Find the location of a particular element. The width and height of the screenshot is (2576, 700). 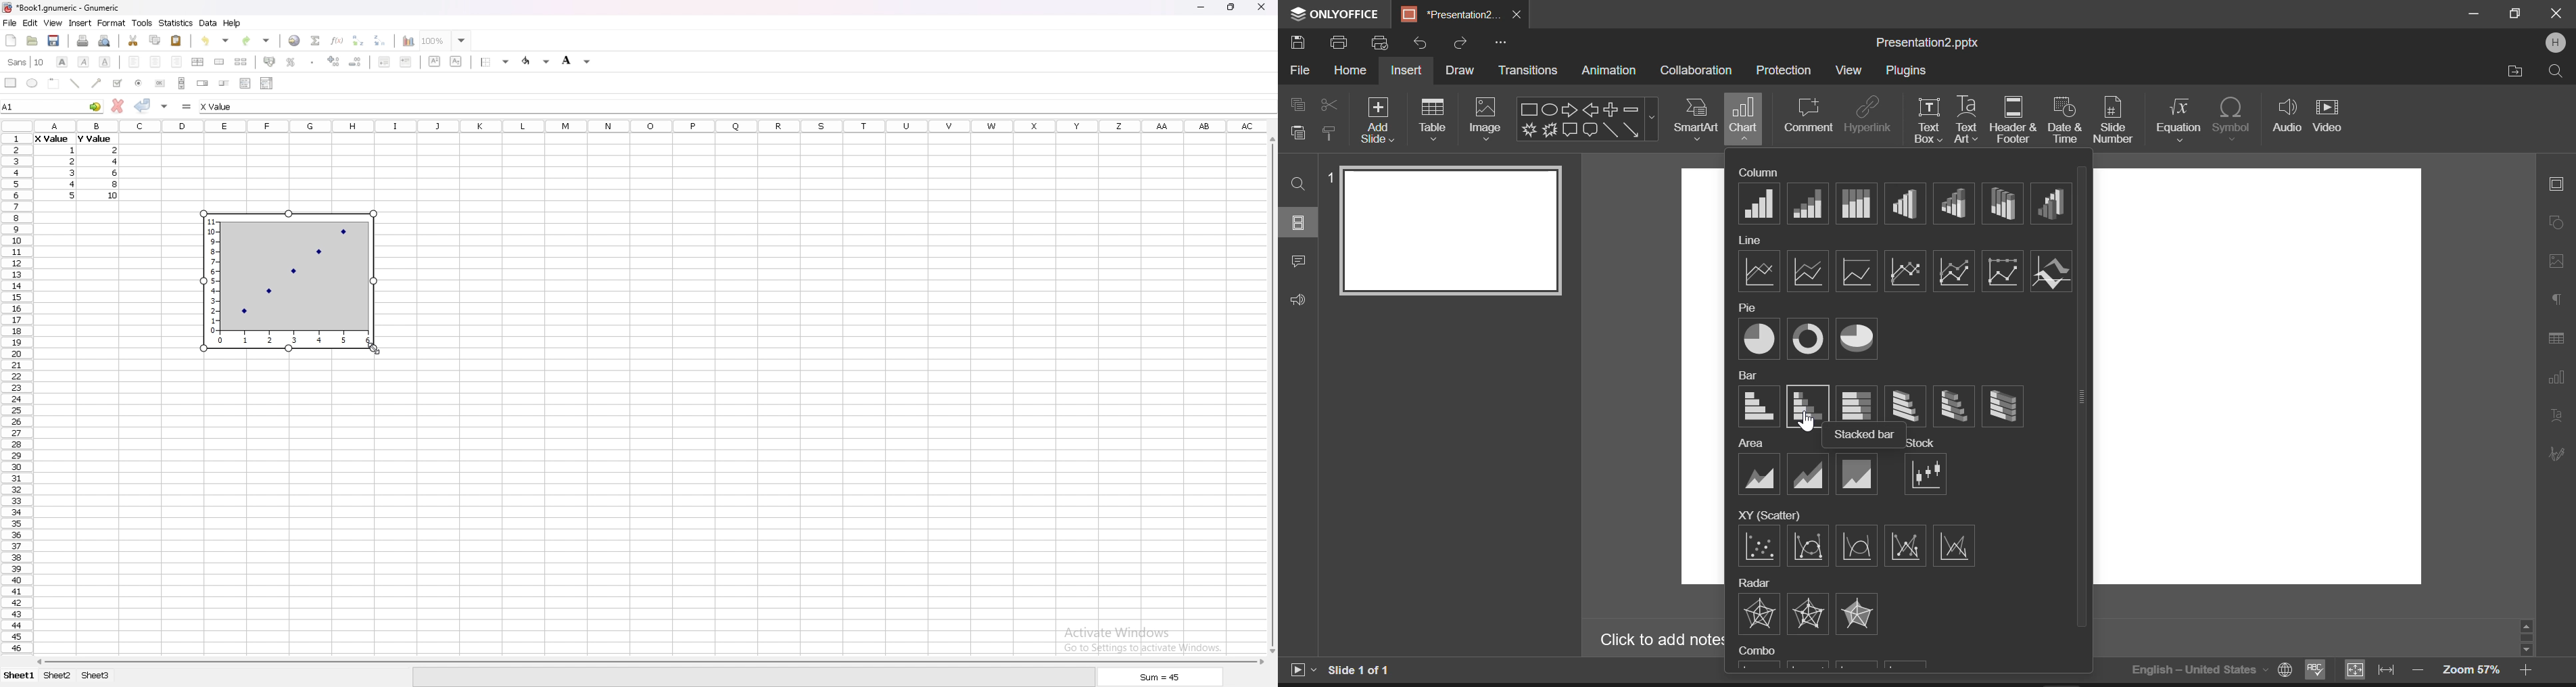

Close is located at coordinates (2556, 15).